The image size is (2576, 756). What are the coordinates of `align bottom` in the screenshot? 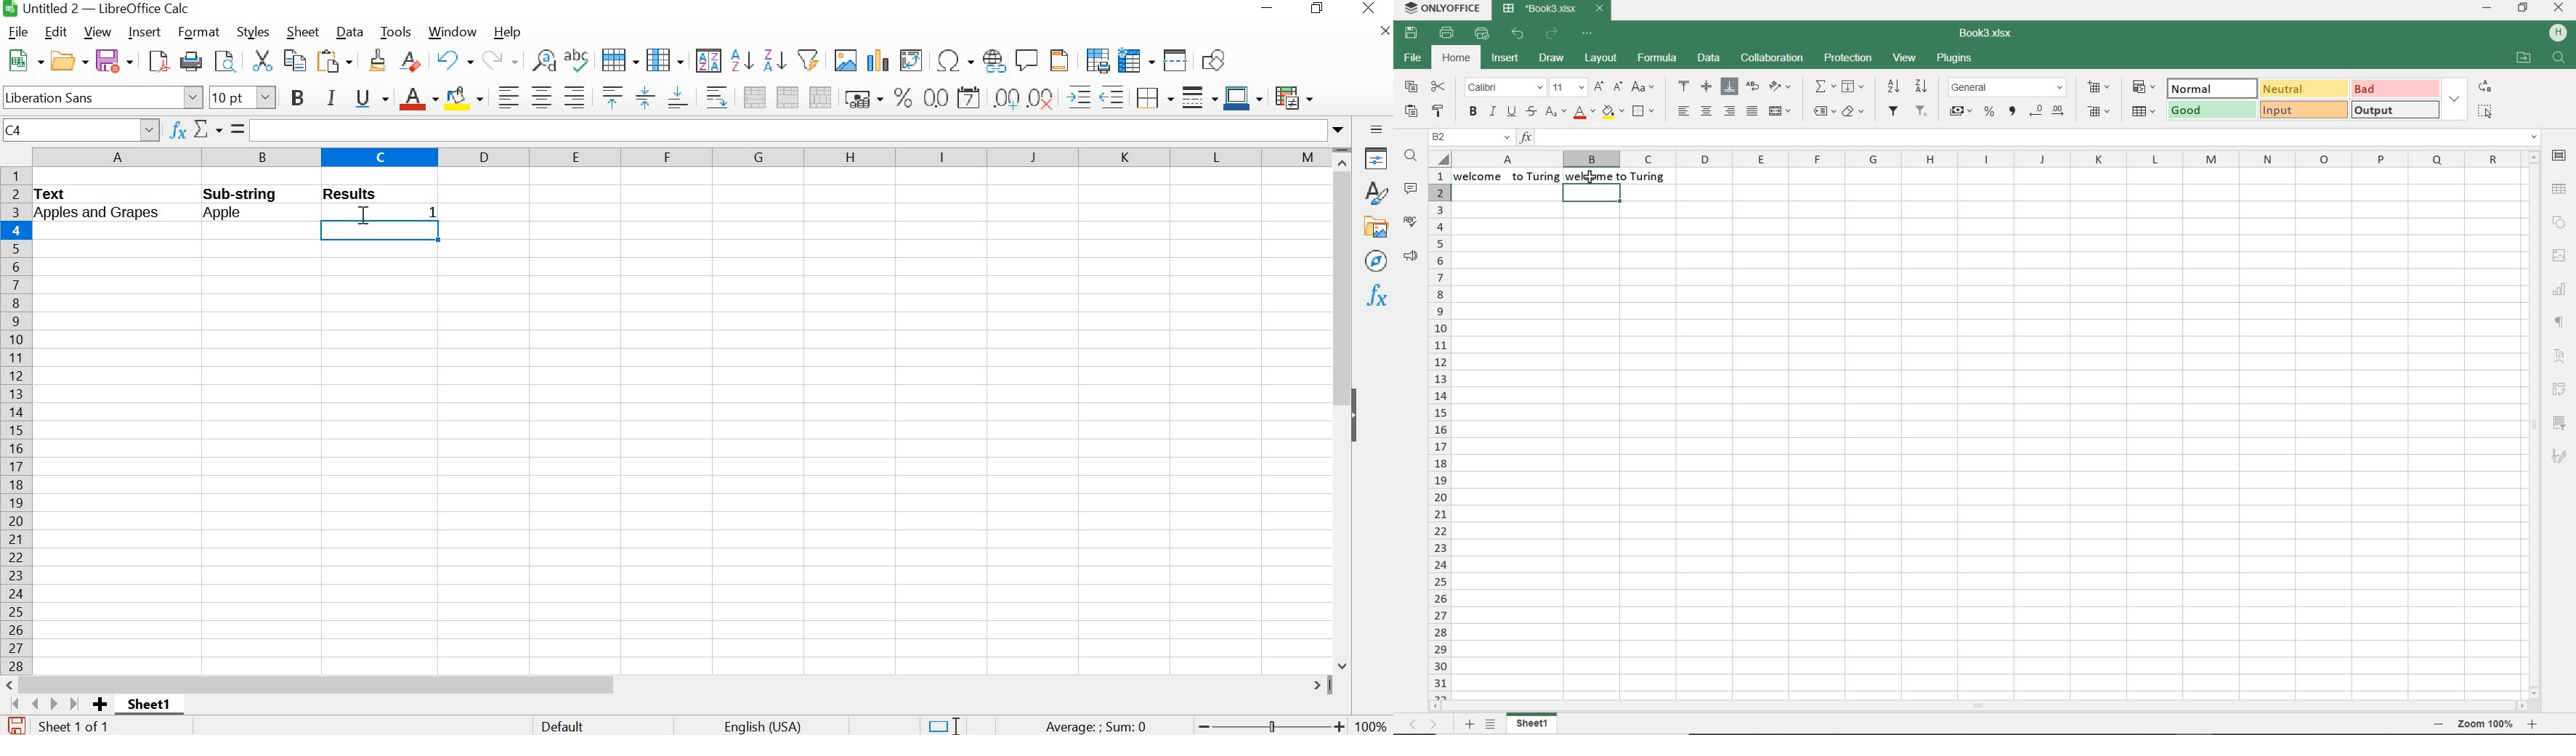 It's located at (1729, 86).